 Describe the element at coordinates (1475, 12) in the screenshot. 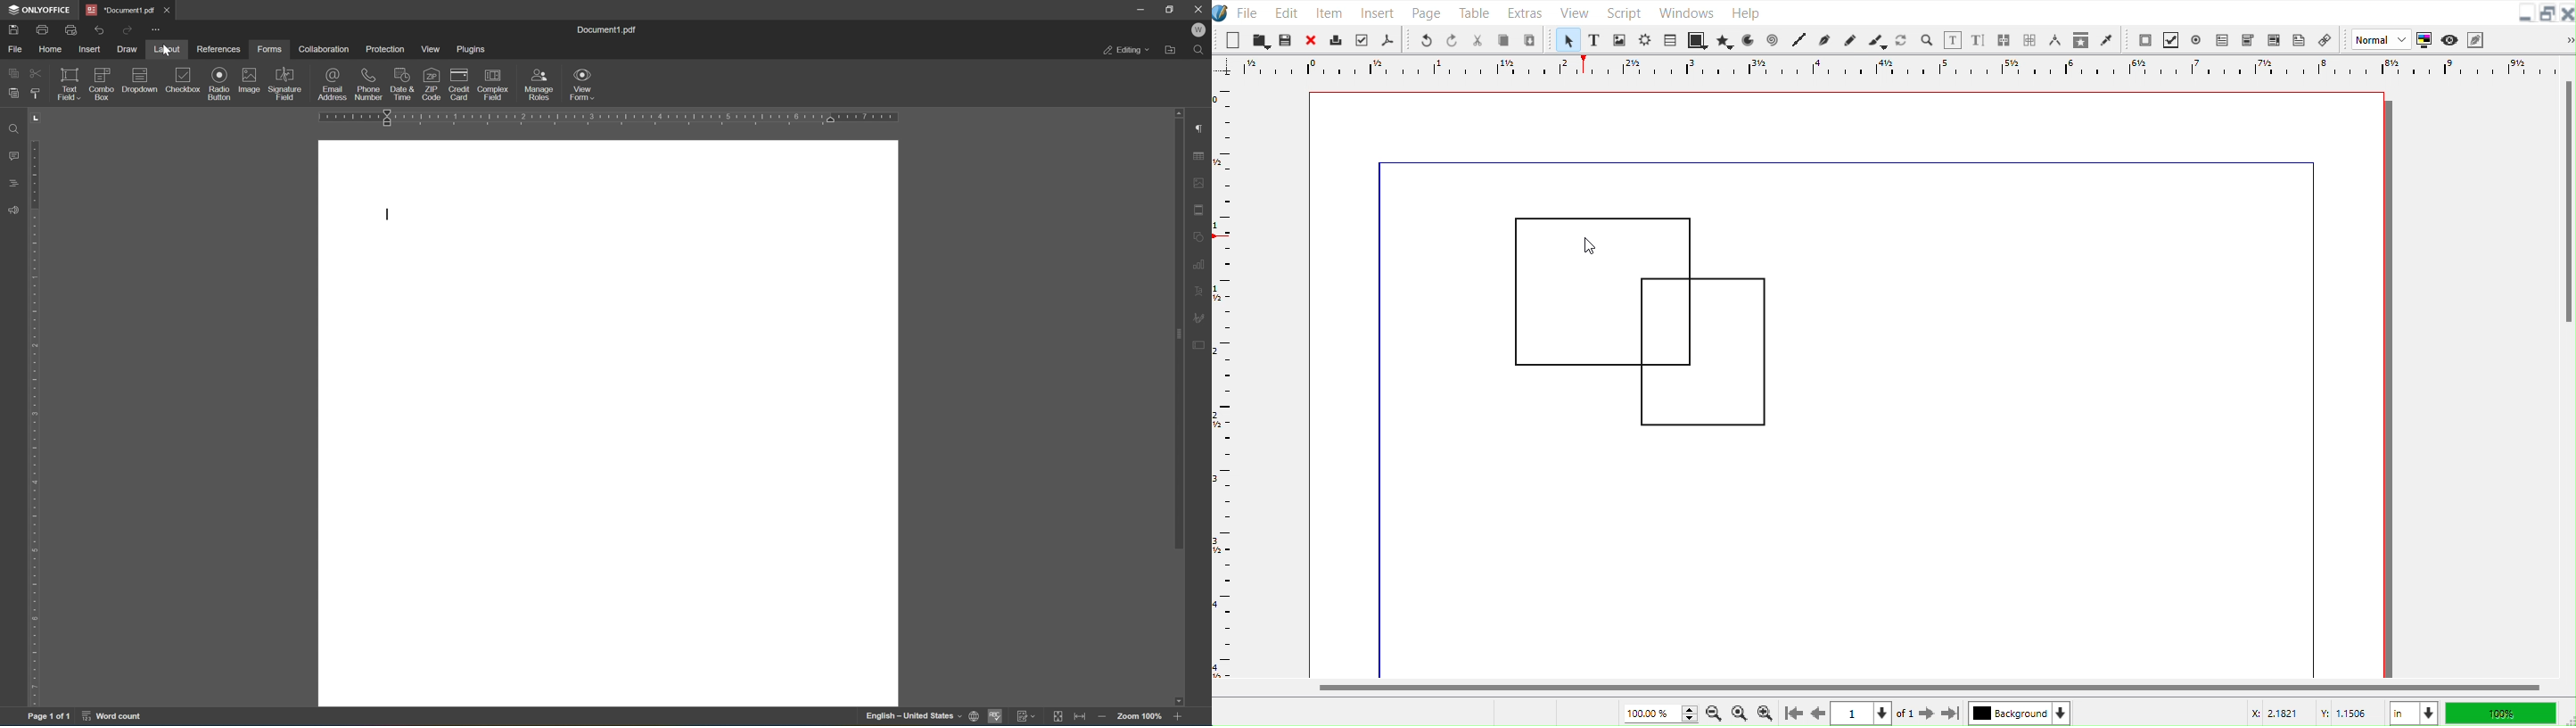

I see `Table` at that location.